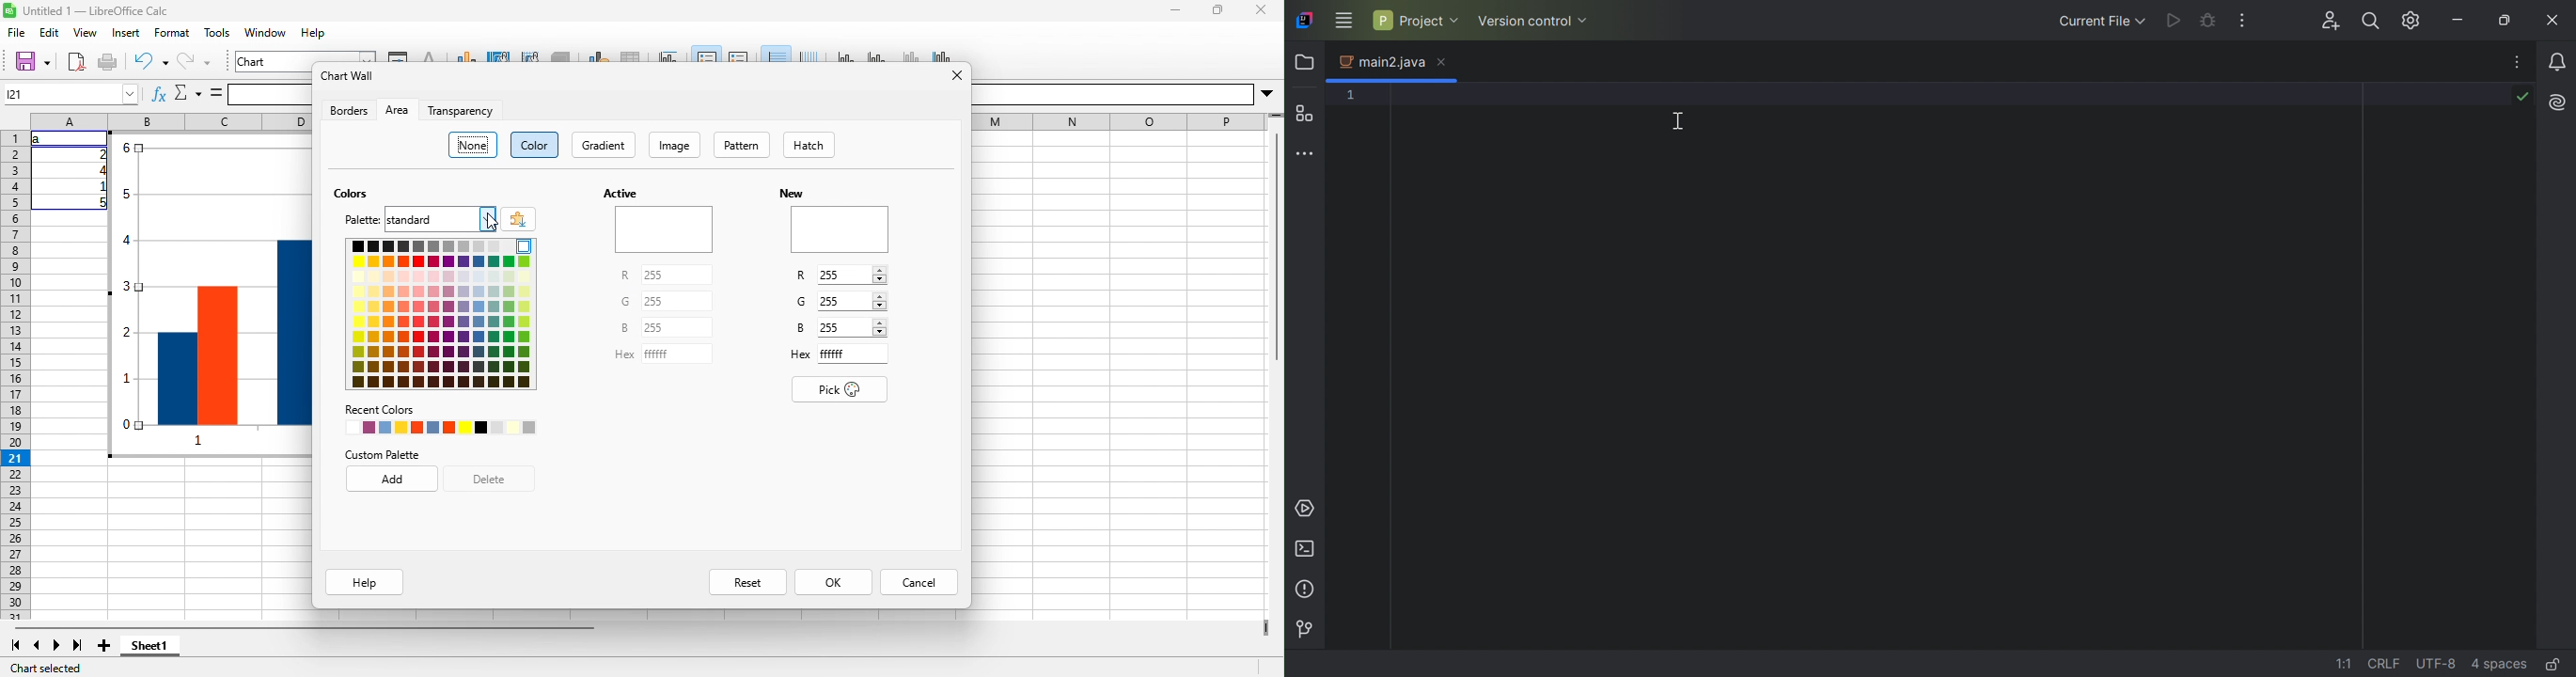  What do you see at coordinates (100, 170) in the screenshot?
I see `4` at bounding box center [100, 170].